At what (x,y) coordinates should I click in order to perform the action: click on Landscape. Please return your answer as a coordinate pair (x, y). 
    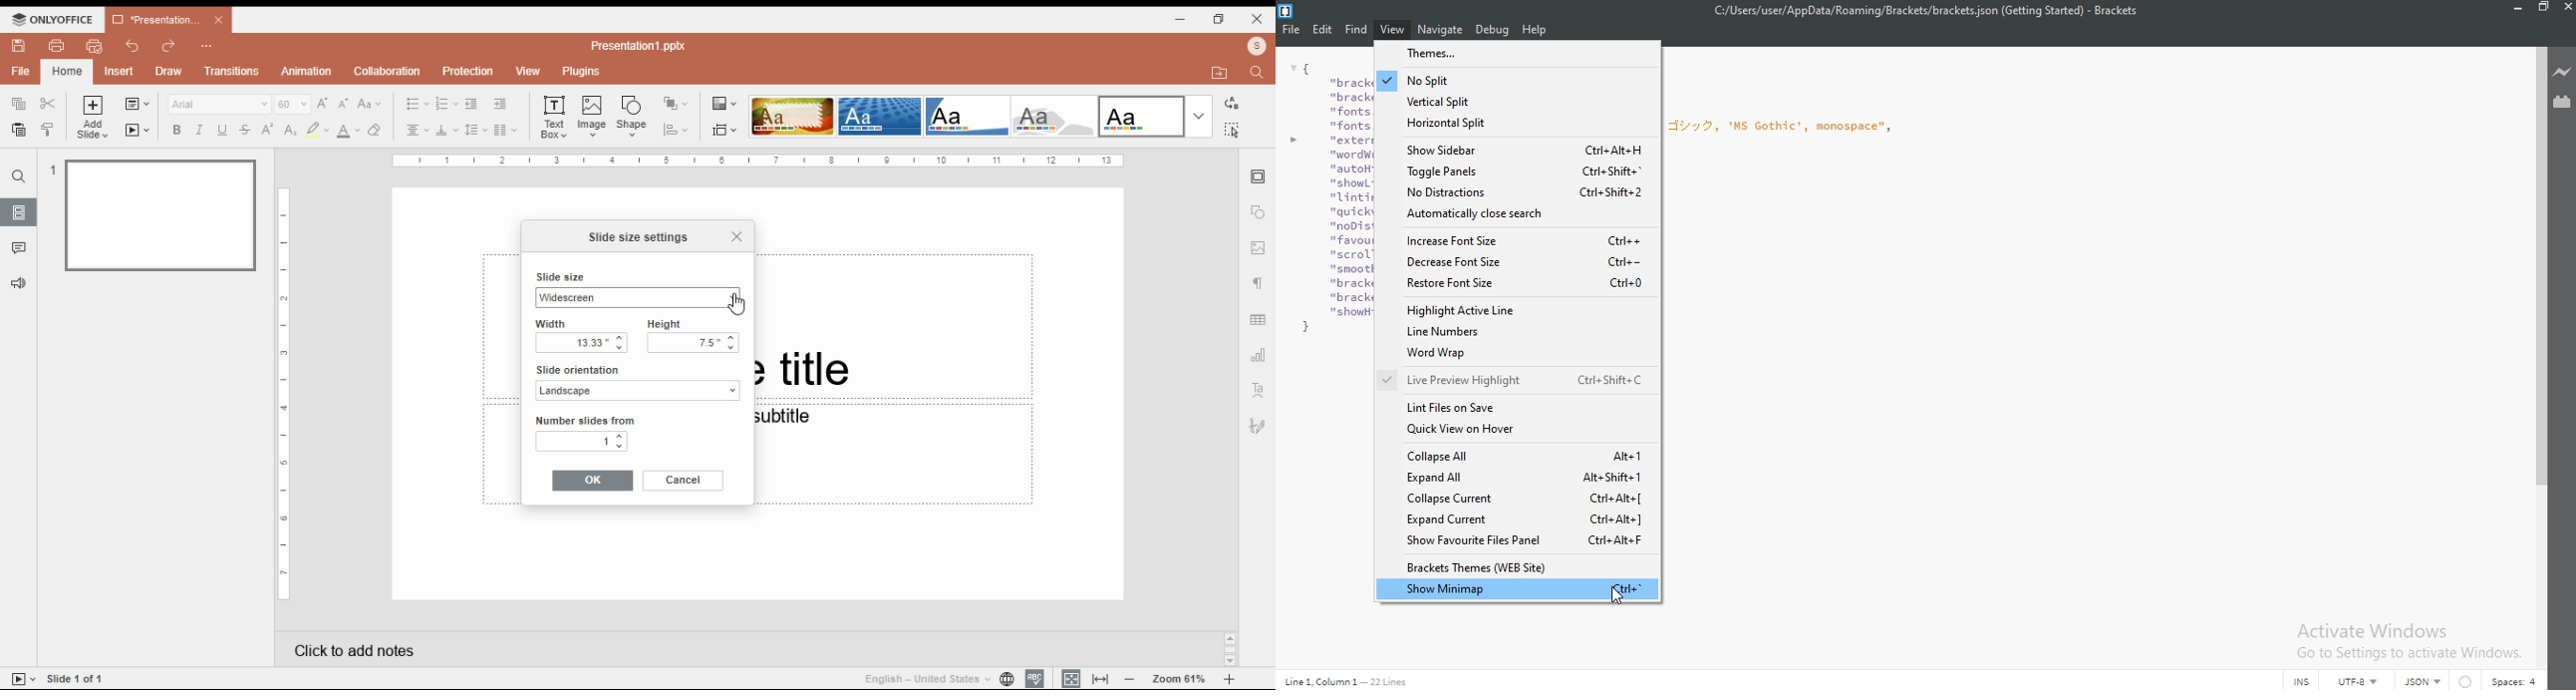
    Looking at the image, I should click on (636, 392).